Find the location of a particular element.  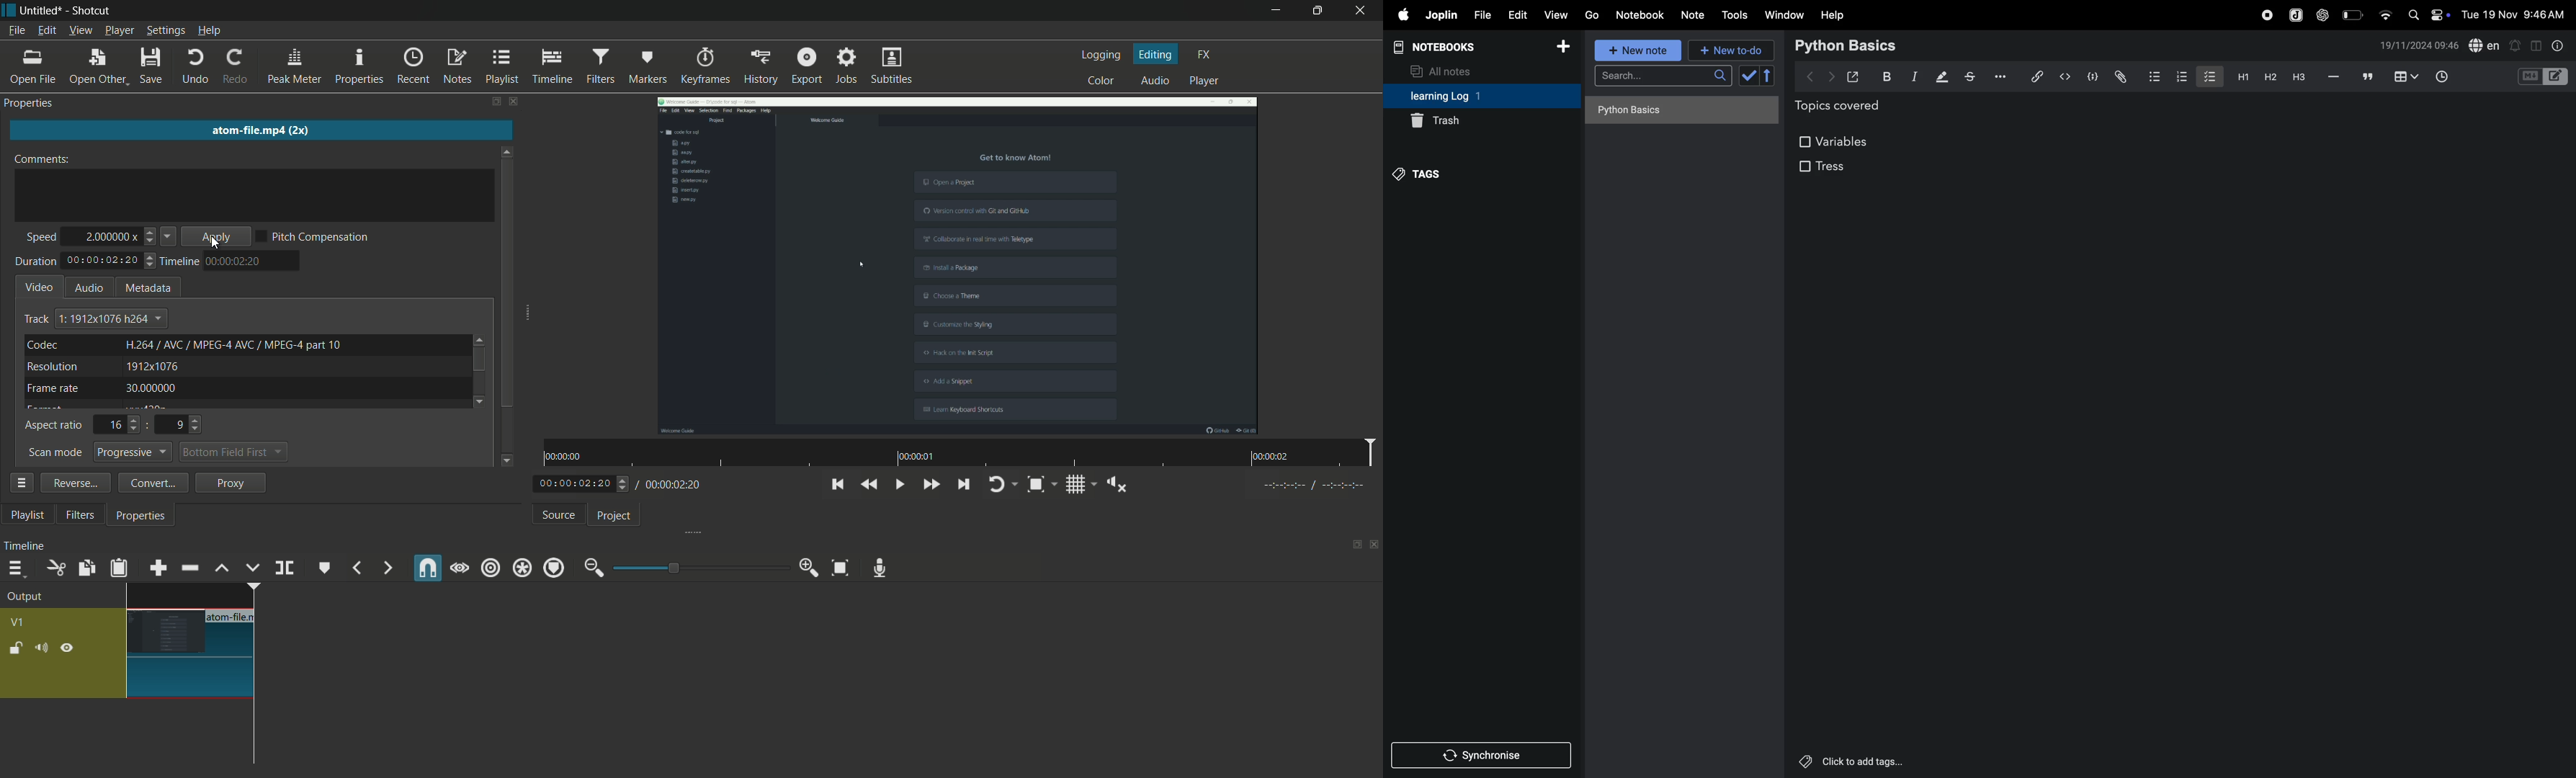

code block is located at coordinates (2542, 78).